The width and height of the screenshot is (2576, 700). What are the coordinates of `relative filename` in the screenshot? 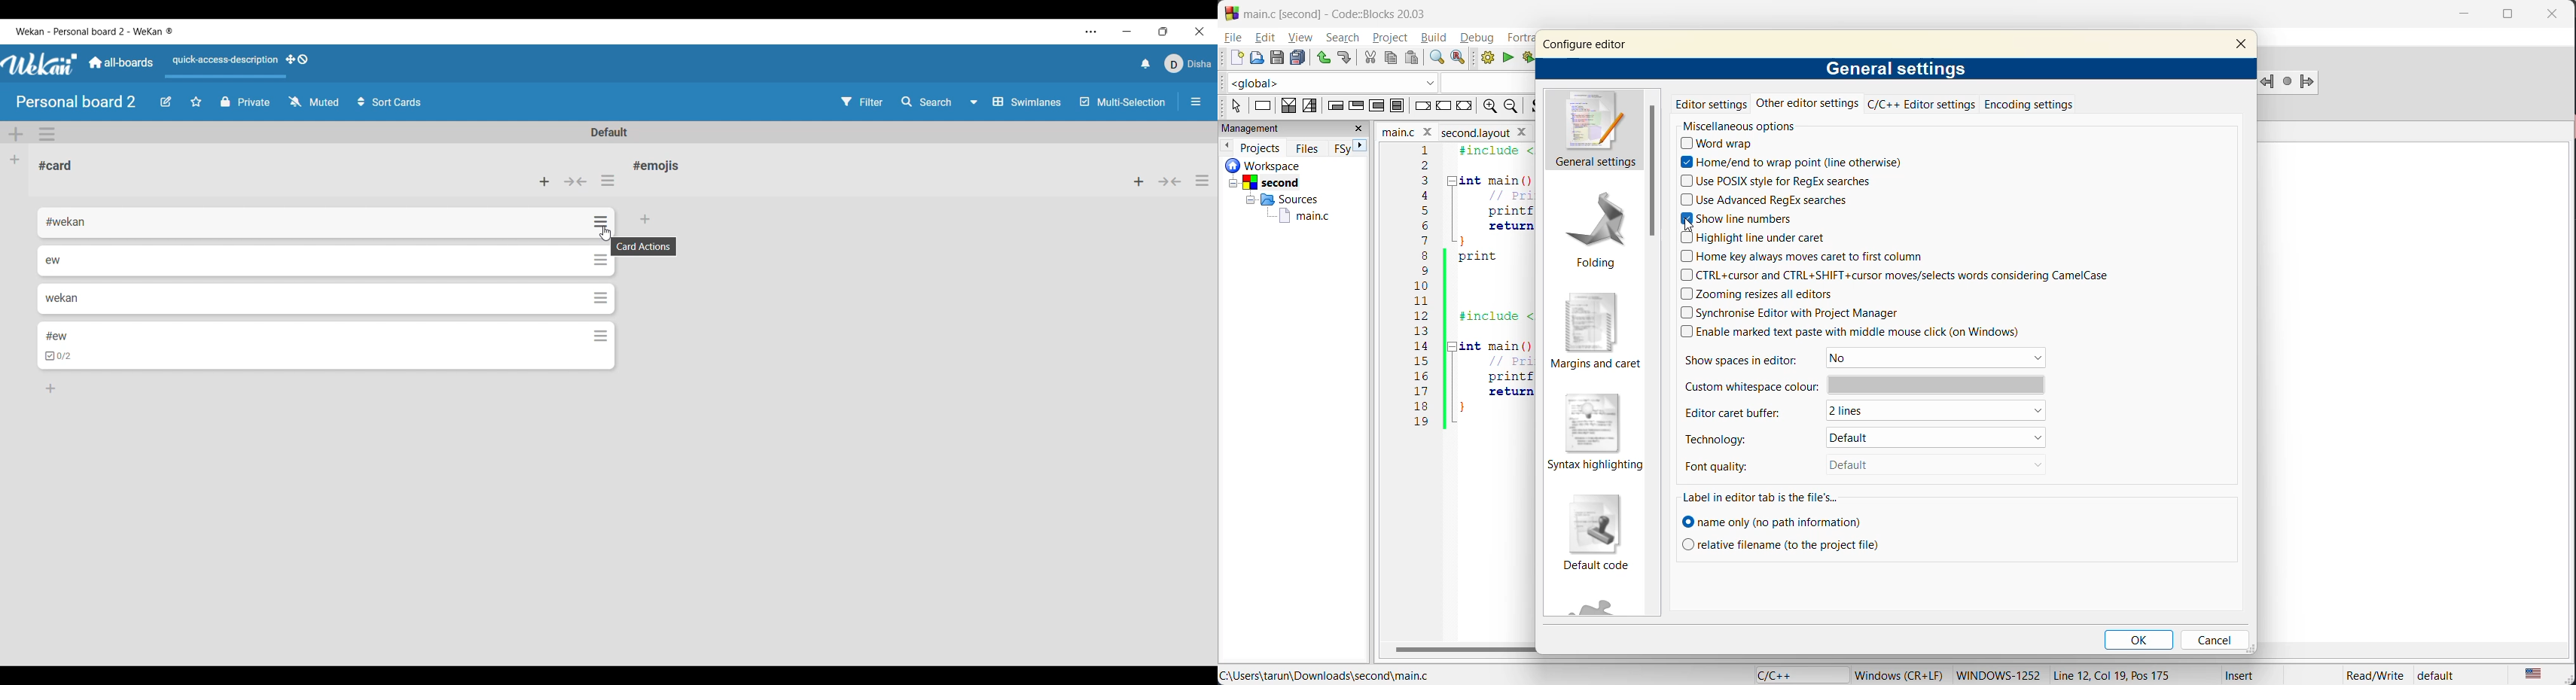 It's located at (1783, 544).